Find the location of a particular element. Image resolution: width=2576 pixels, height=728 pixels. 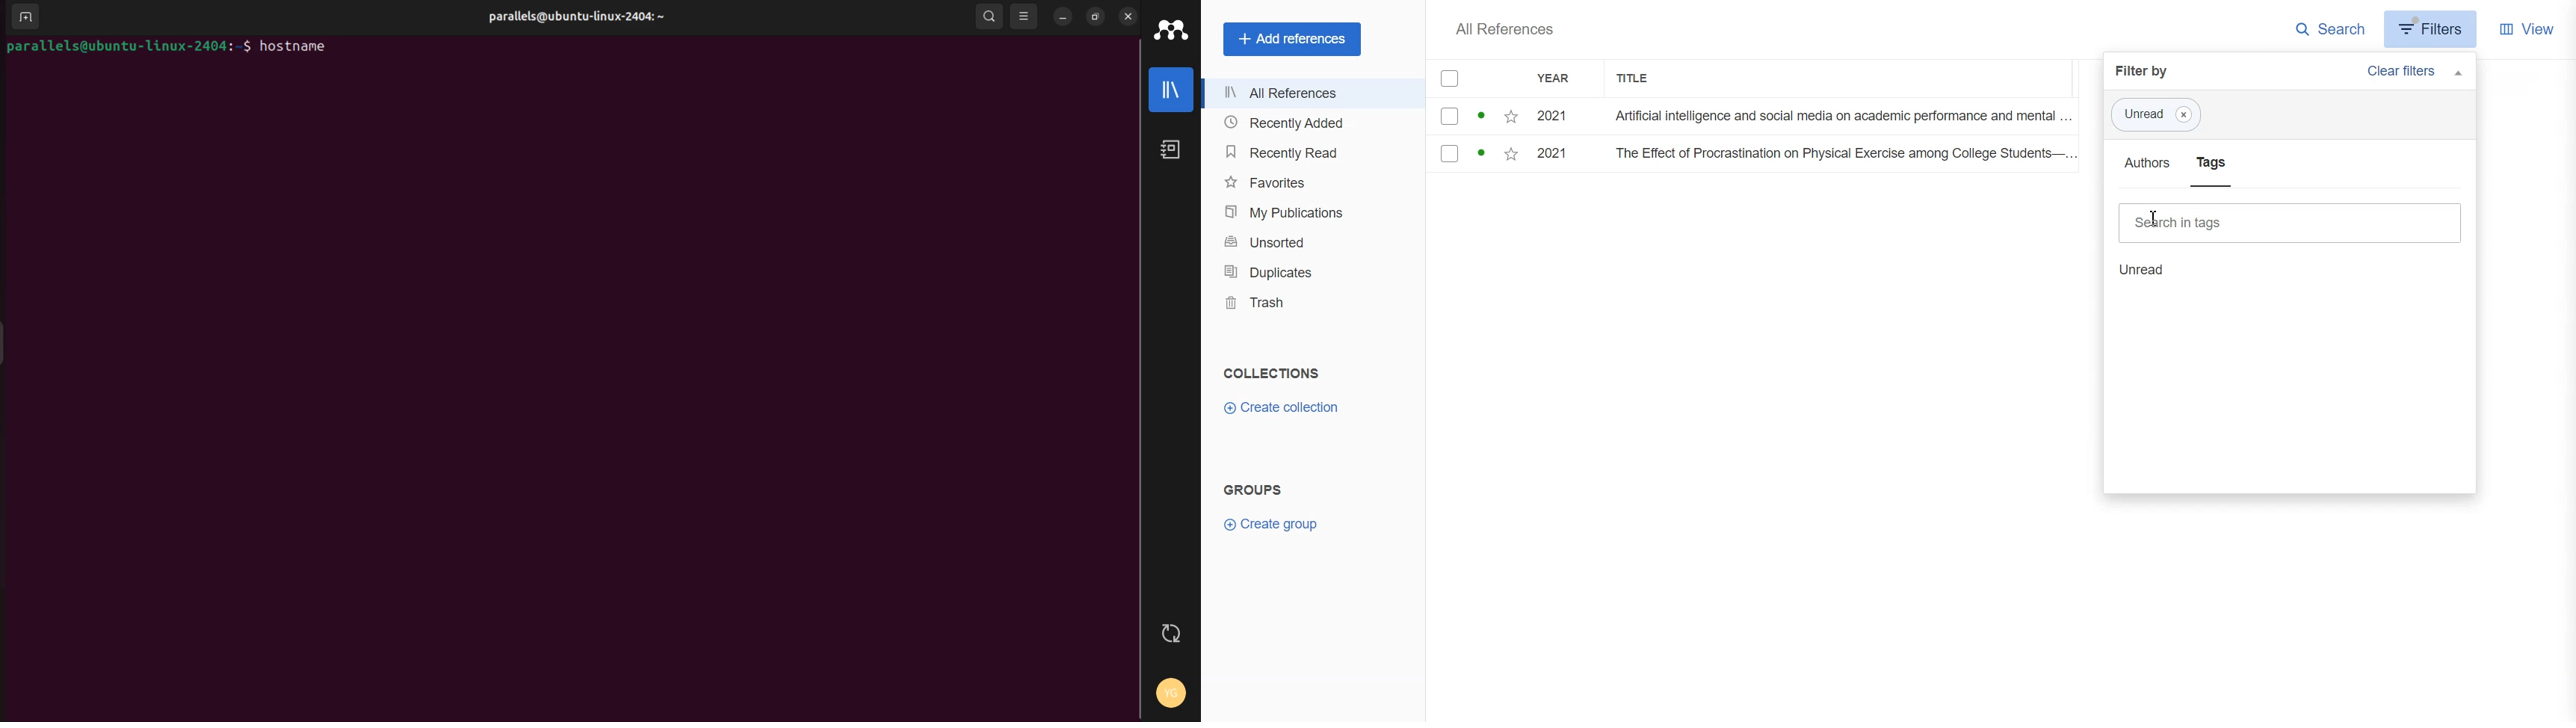

close is located at coordinates (1127, 16).